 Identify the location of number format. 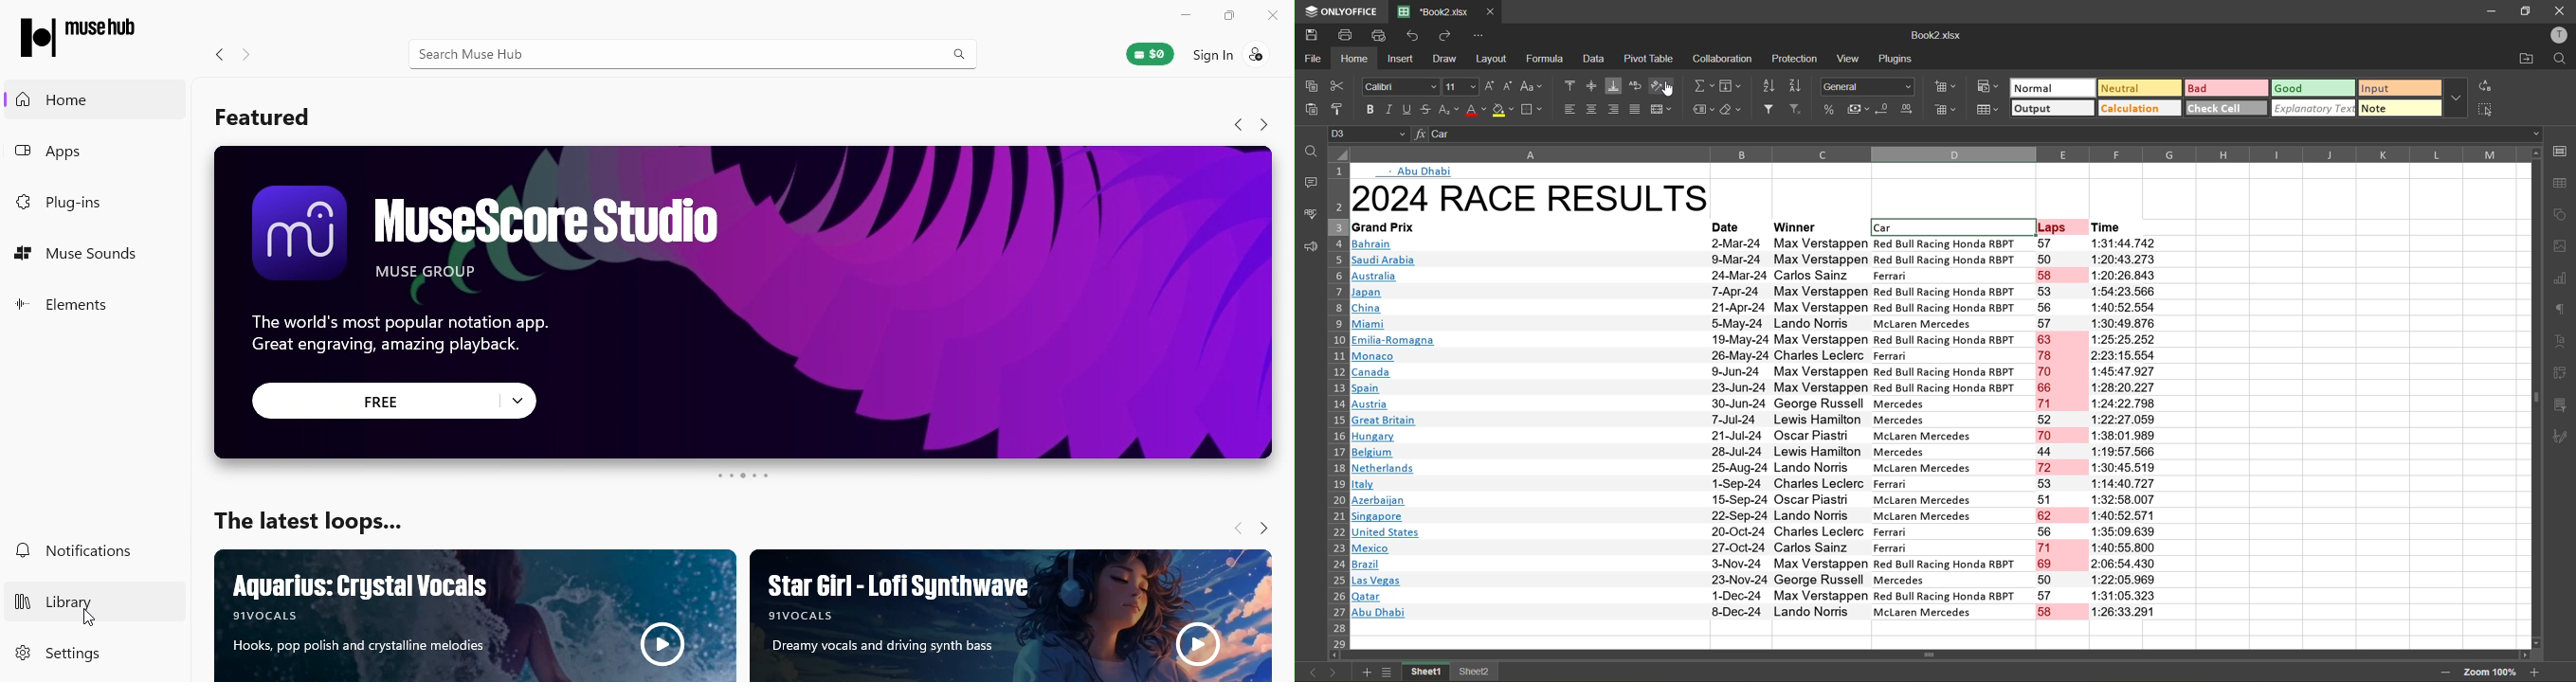
(1868, 85).